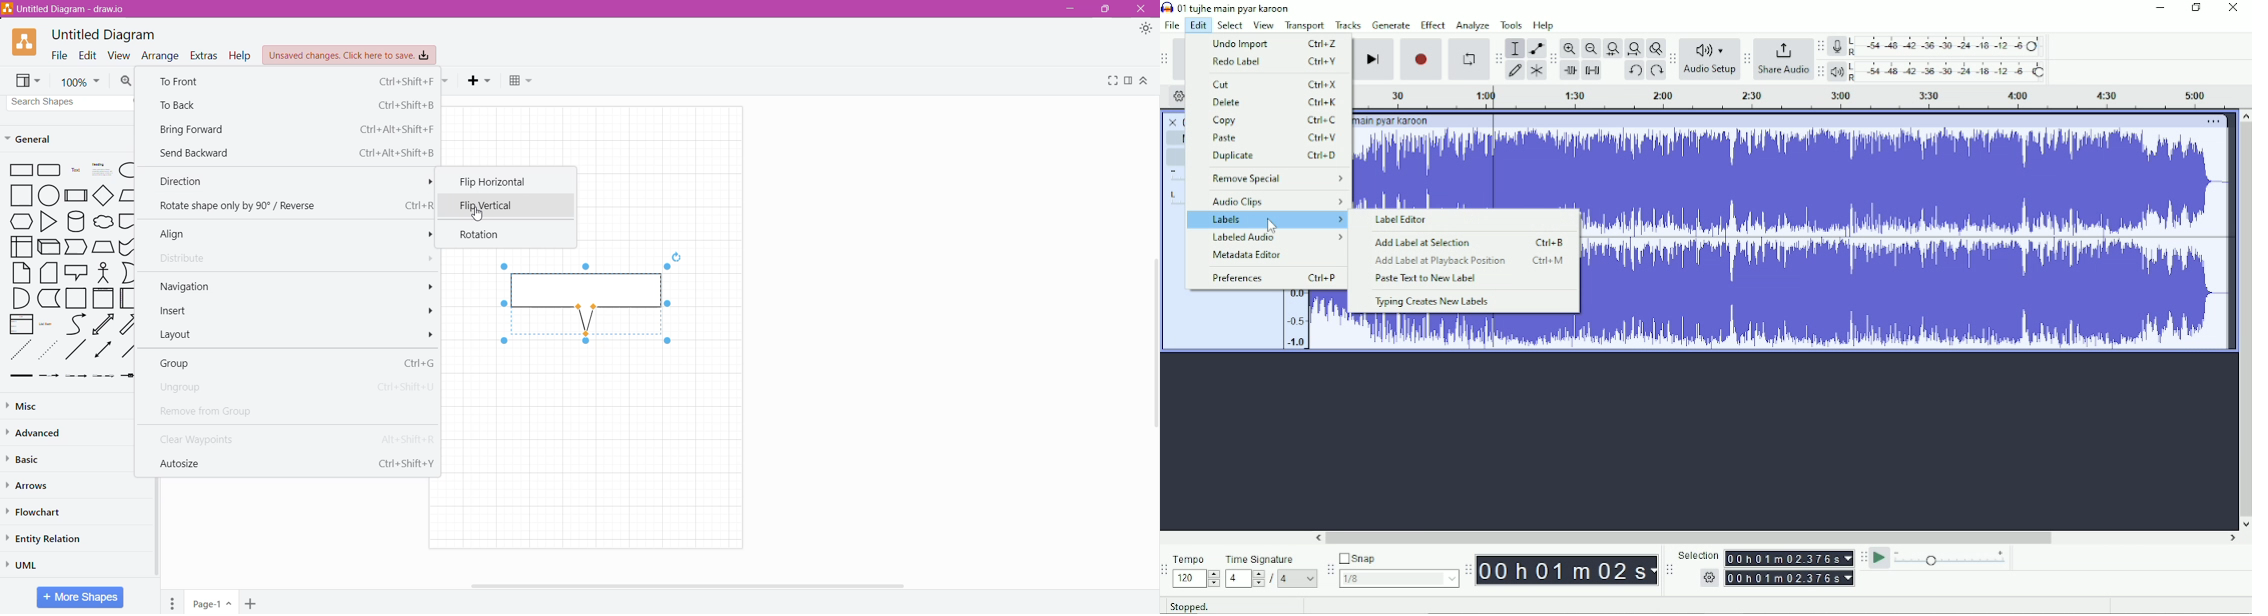 The width and height of the screenshot is (2268, 616). Describe the element at coordinates (21, 247) in the screenshot. I see `user interface` at that location.